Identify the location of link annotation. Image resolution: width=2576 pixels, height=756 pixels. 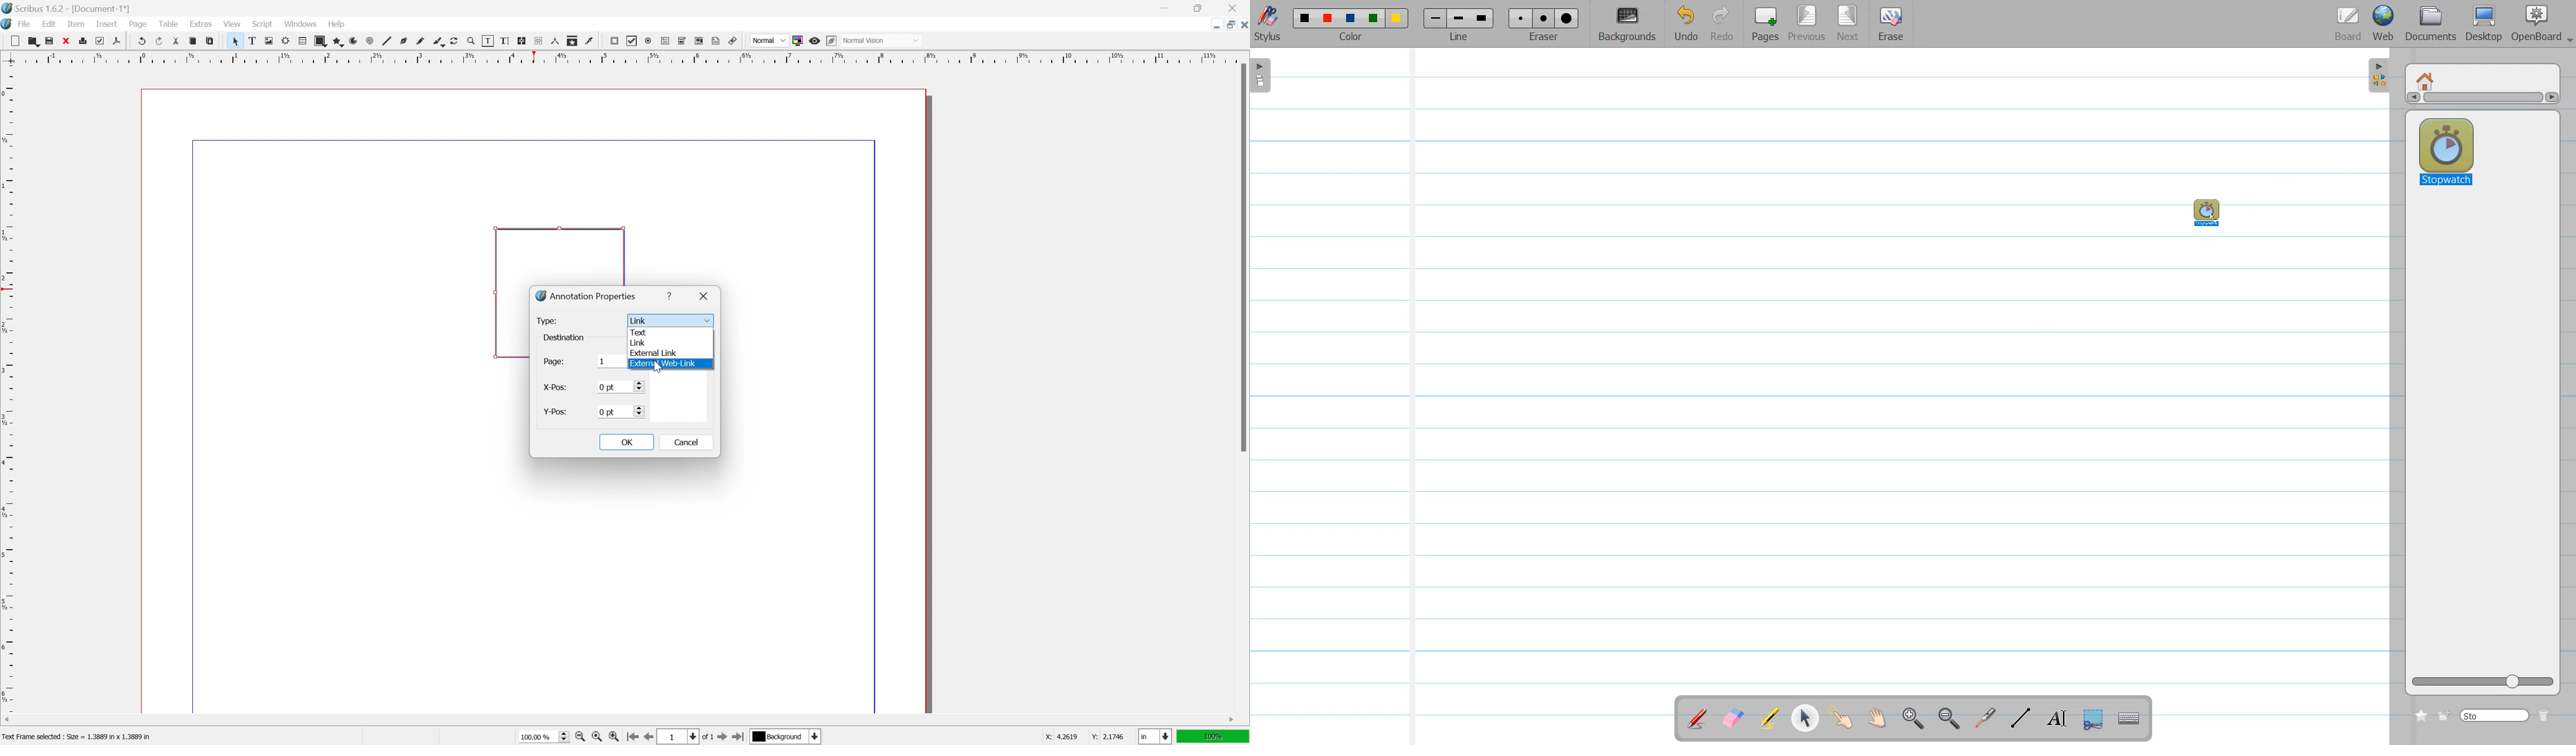
(733, 41).